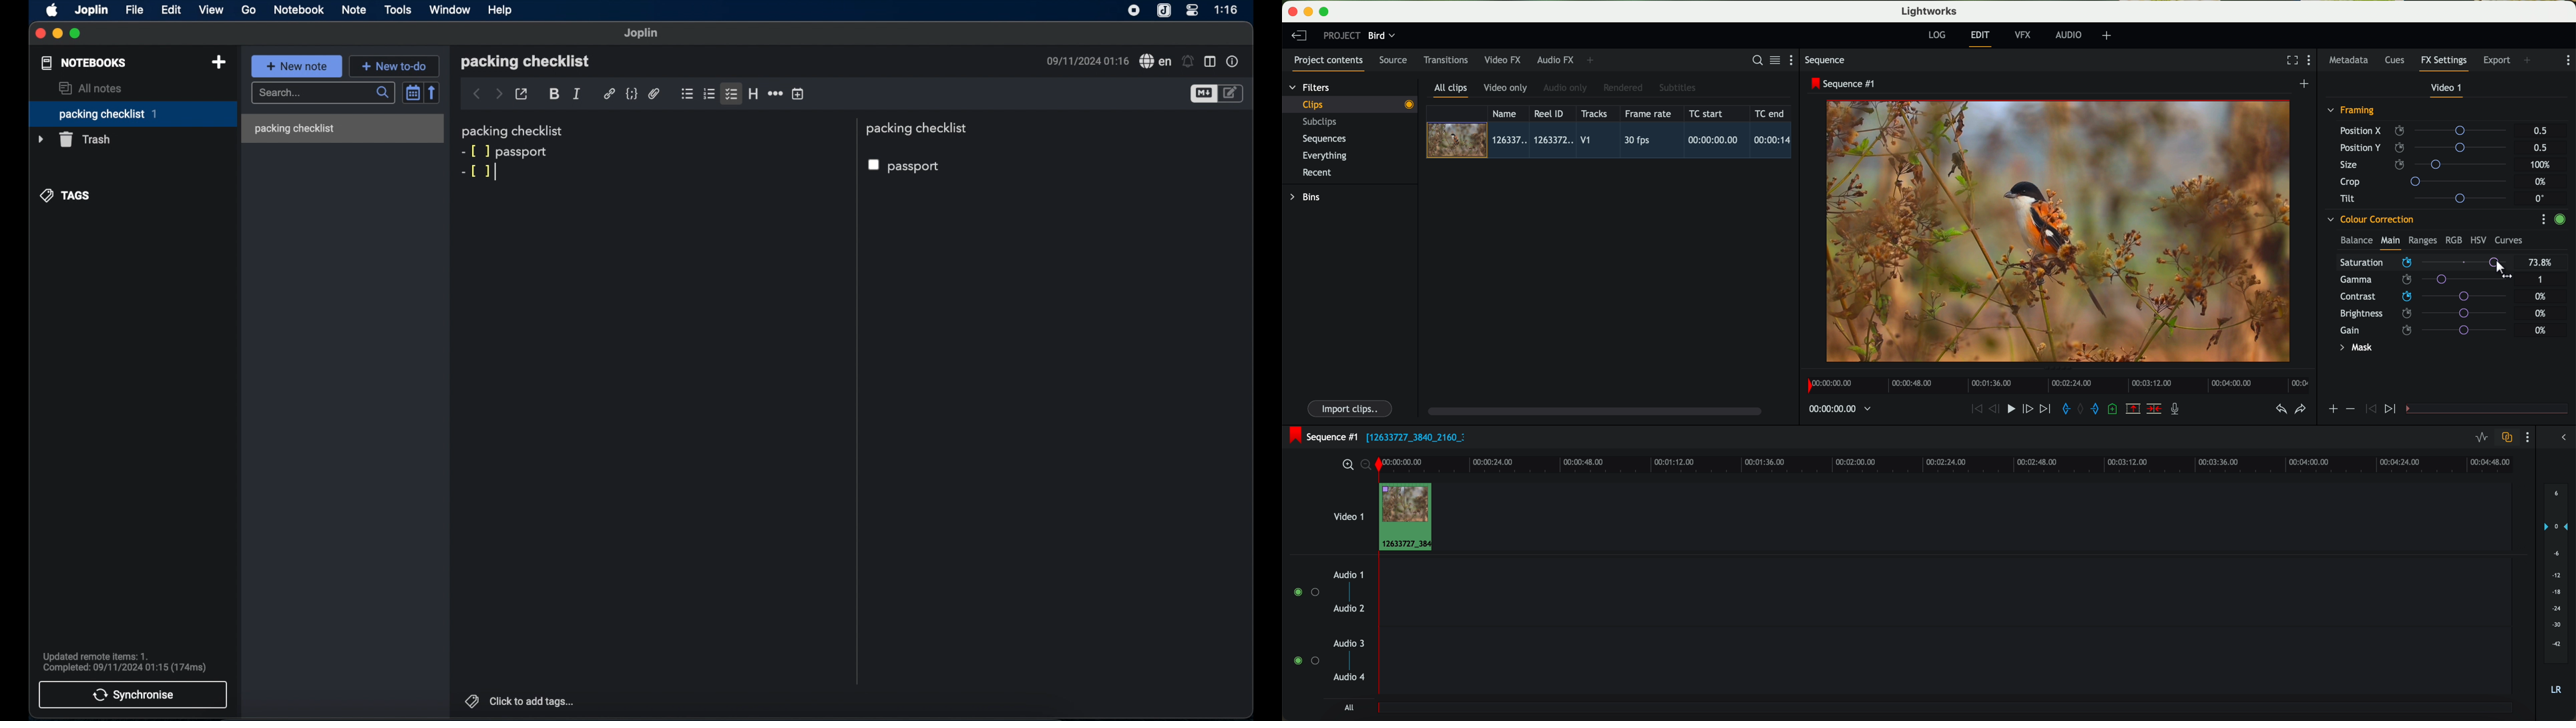  I want to click on 1, so click(2541, 280).